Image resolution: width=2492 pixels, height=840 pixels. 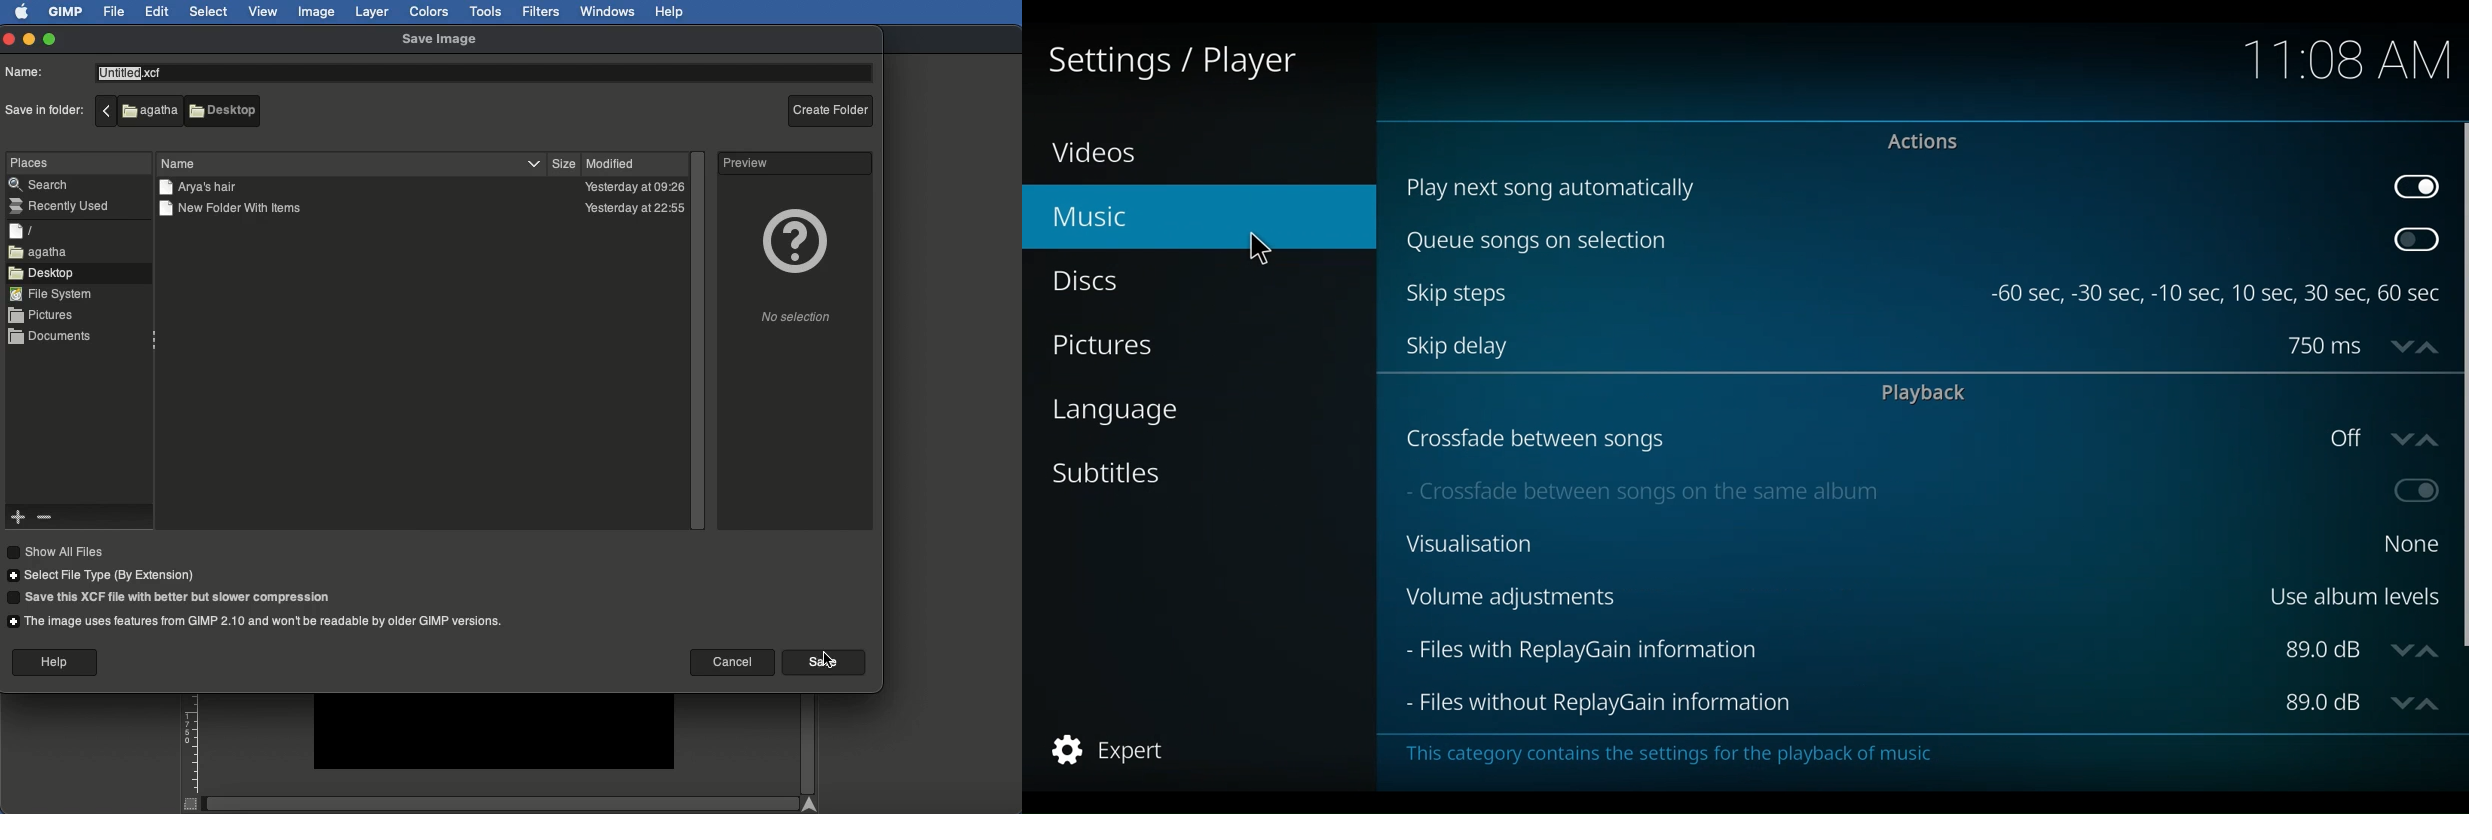 I want to click on Use album levels, so click(x=2353, y=594).